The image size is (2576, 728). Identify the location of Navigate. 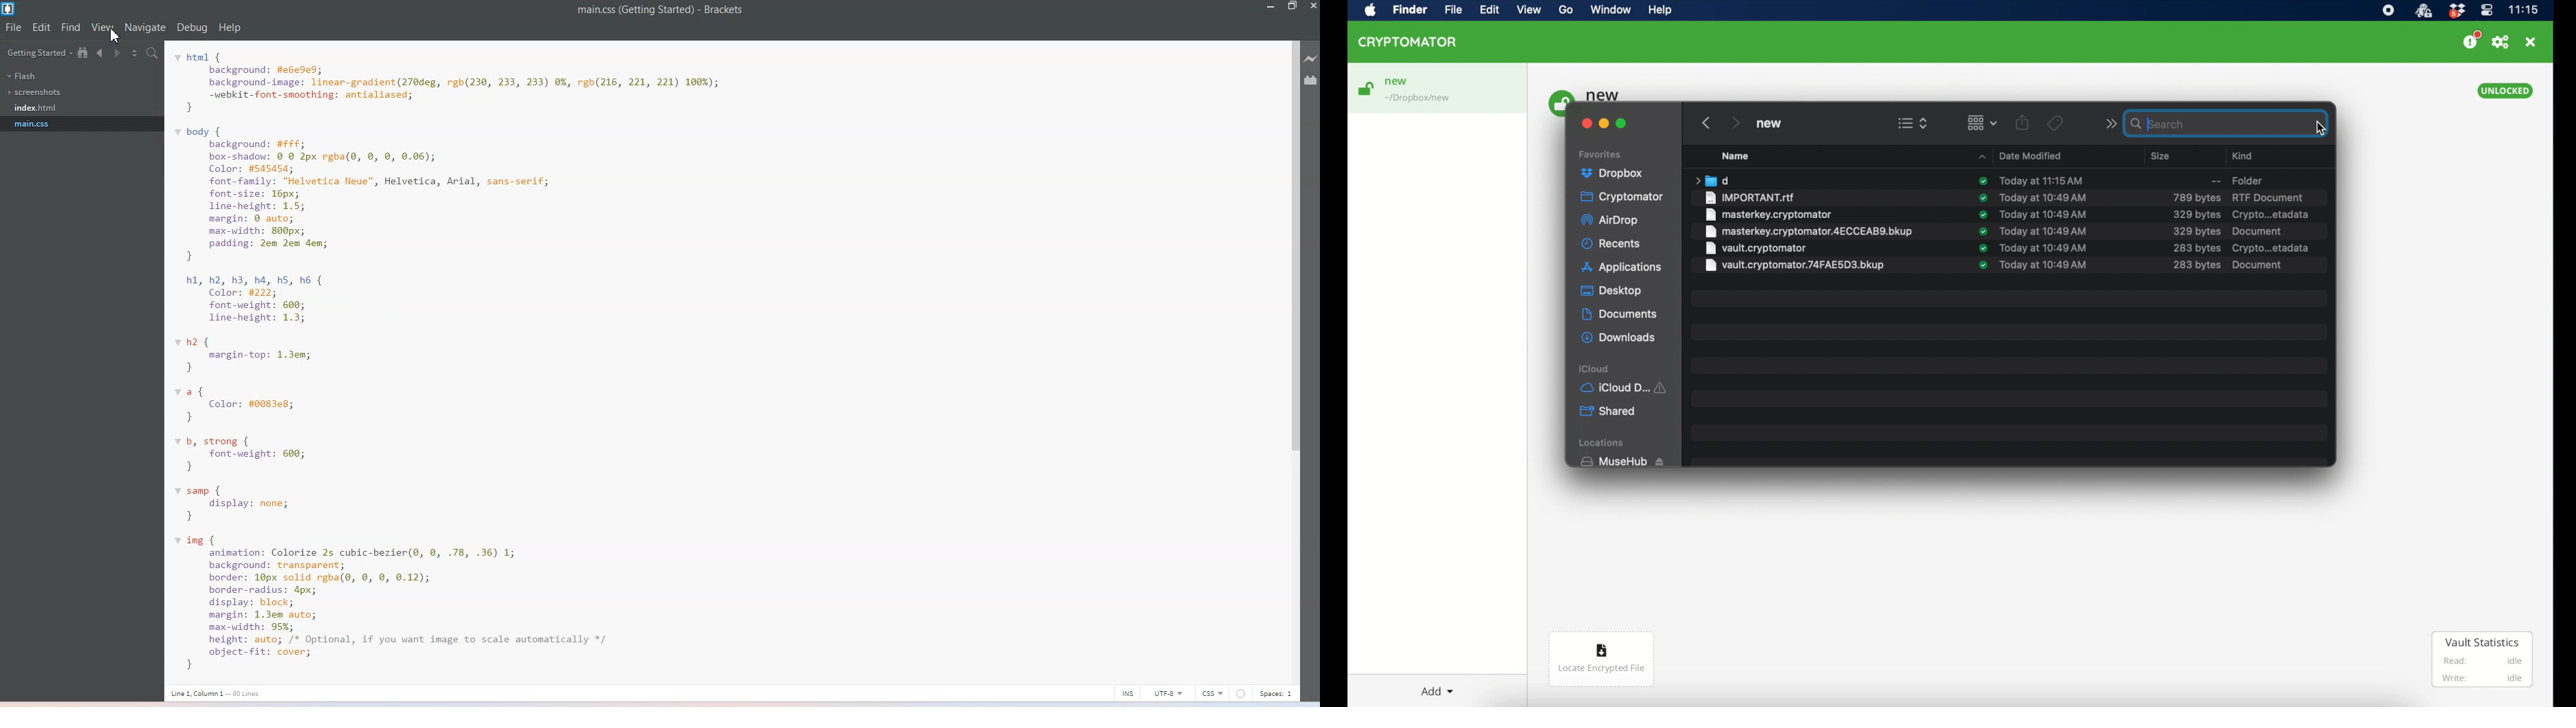
(145, 28).